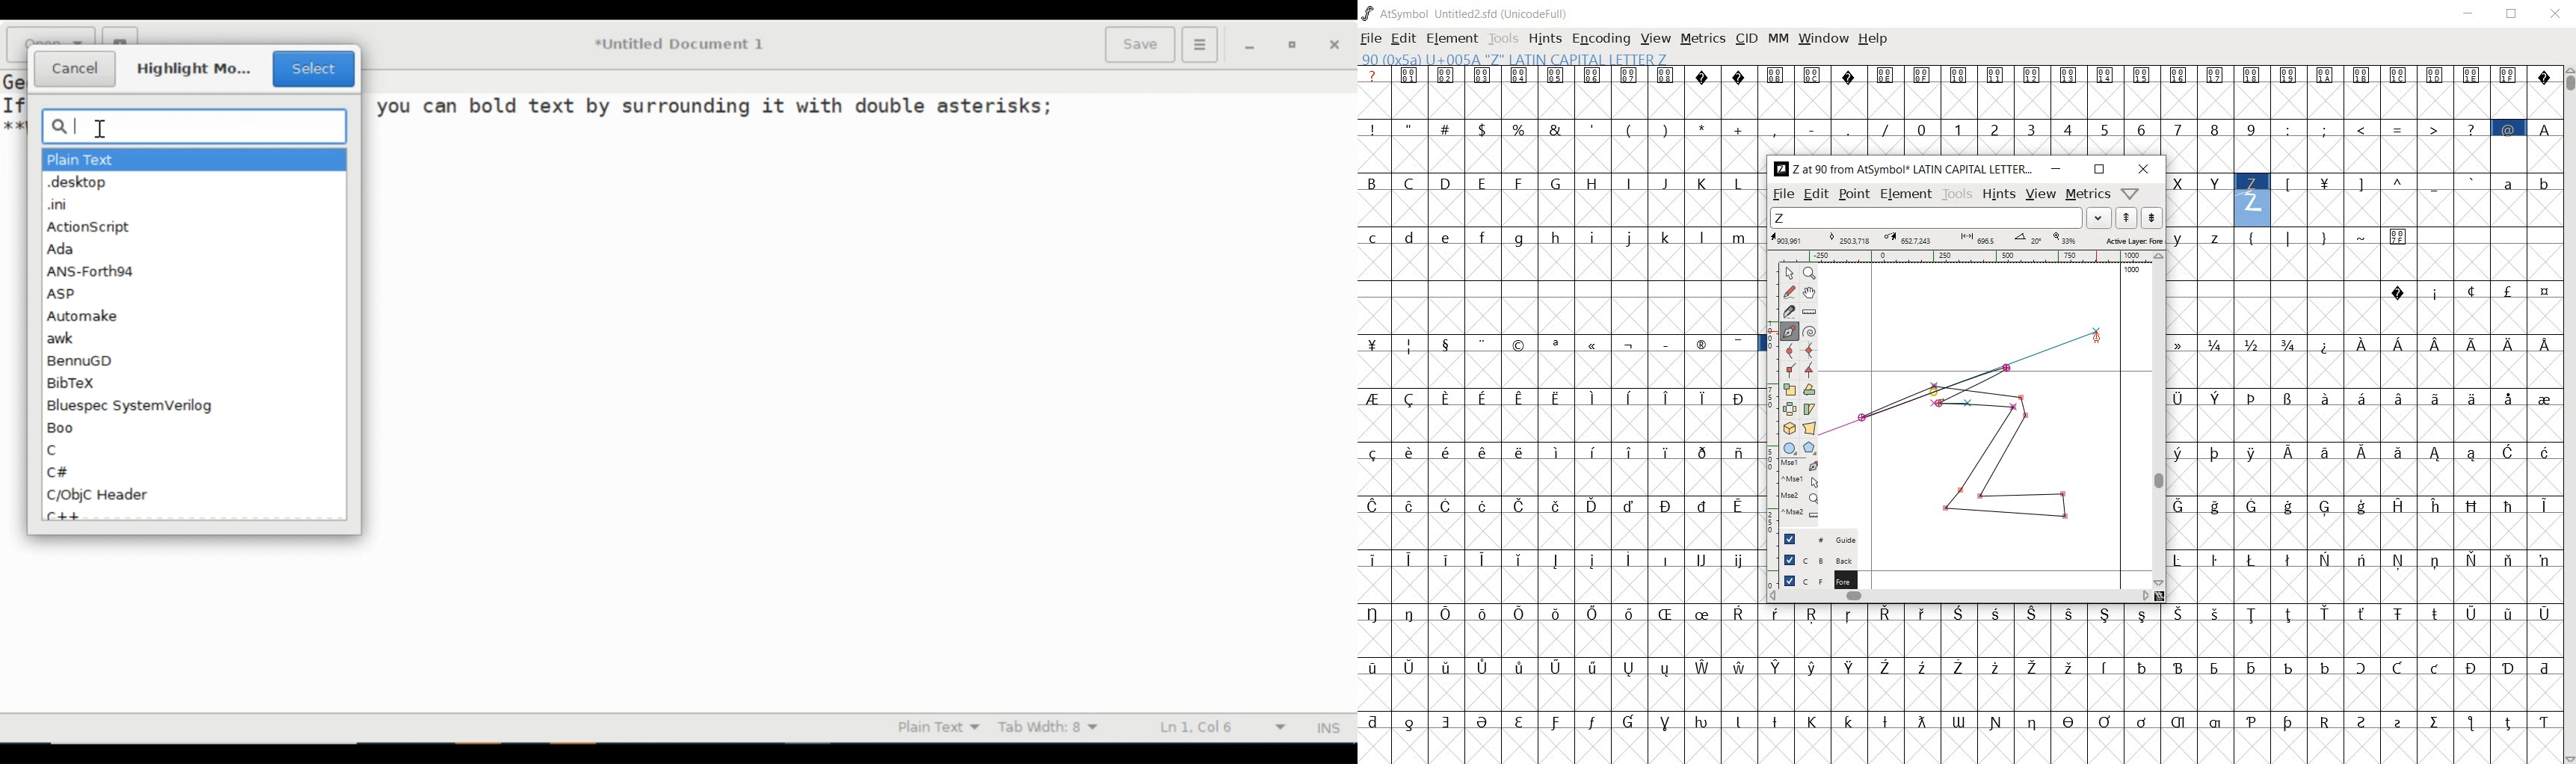 This screenshot has width=2576, height=784. I want to click on scale the selection, so click(1788, 390).